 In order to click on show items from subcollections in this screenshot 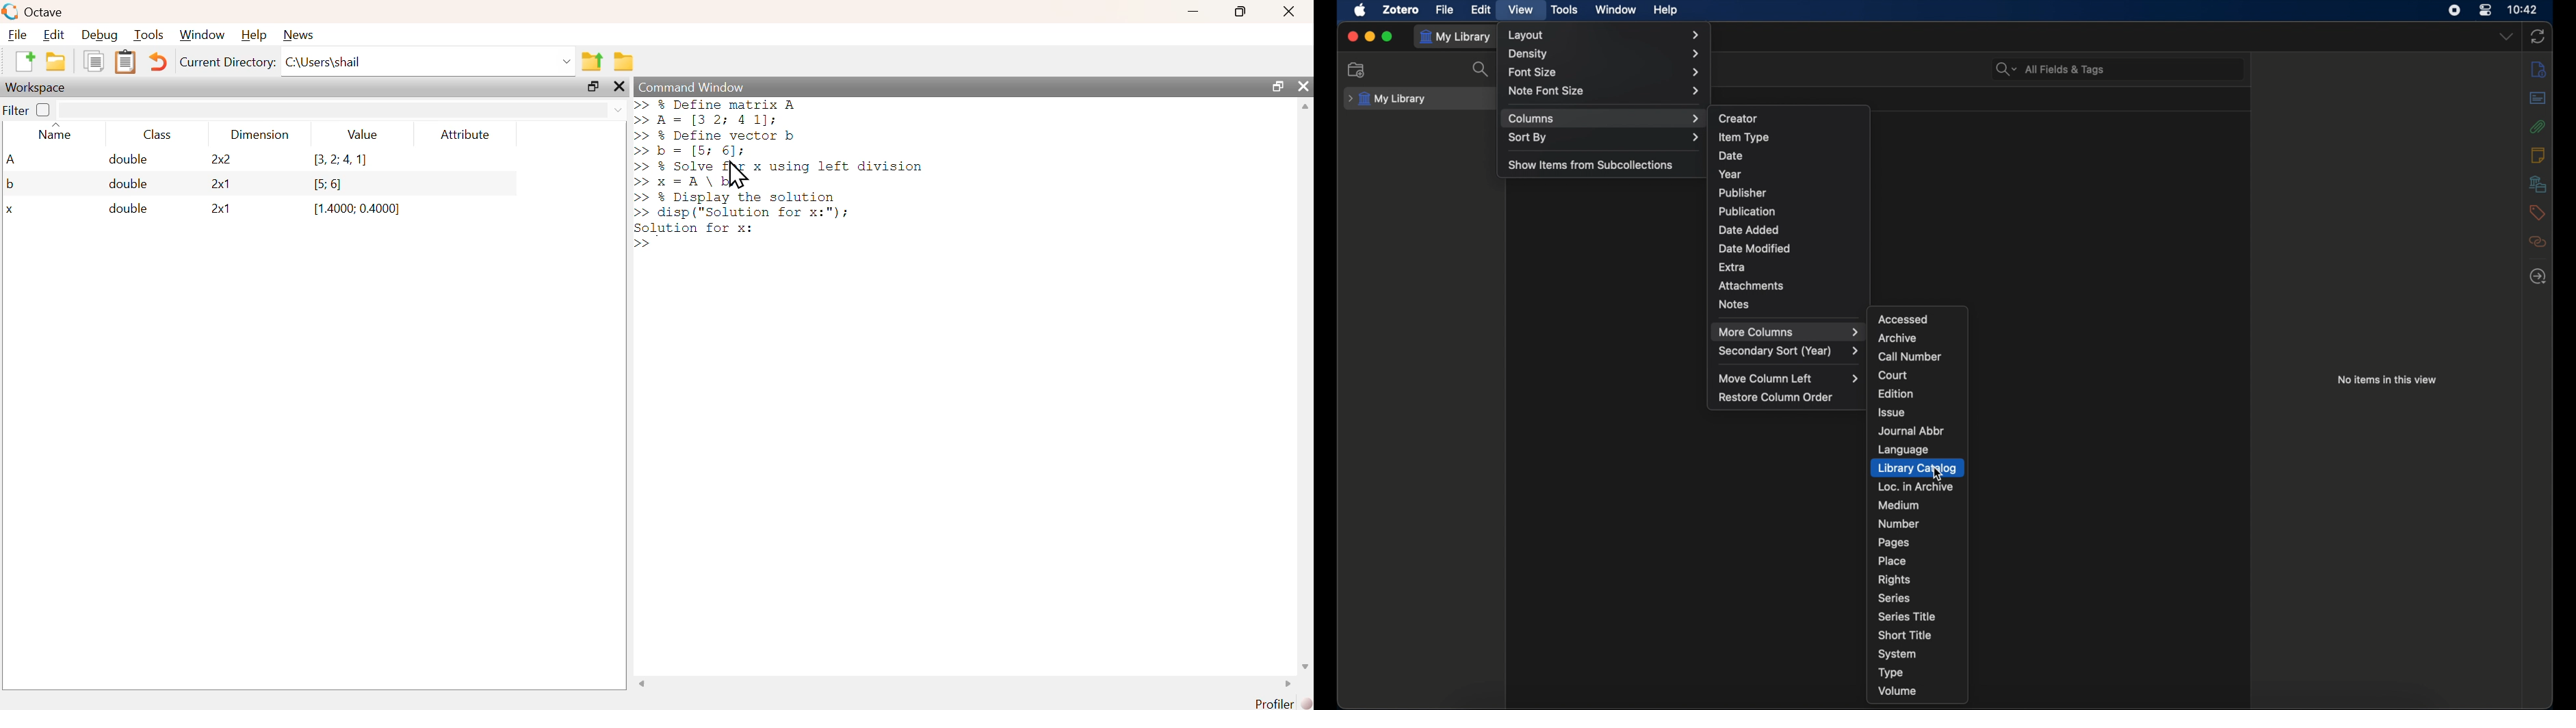, I will do `click(1591, 166)`.